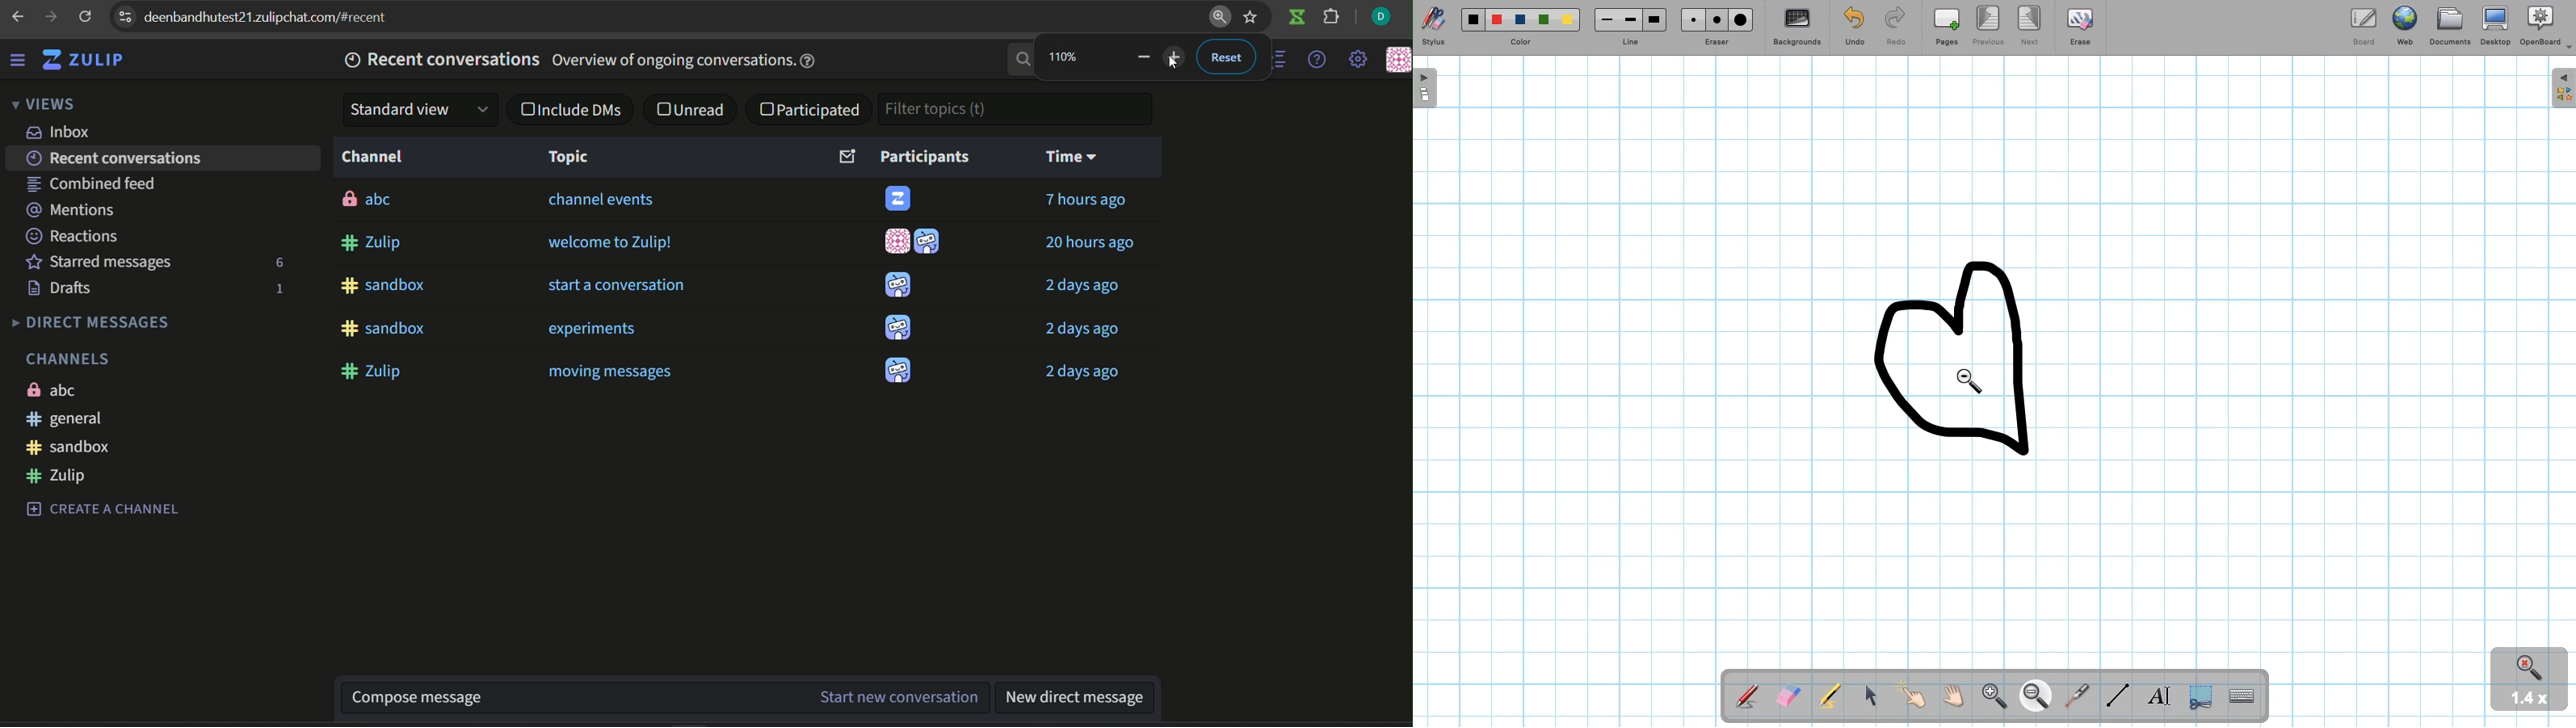  I want to click on Grab, so click(1954, 695).